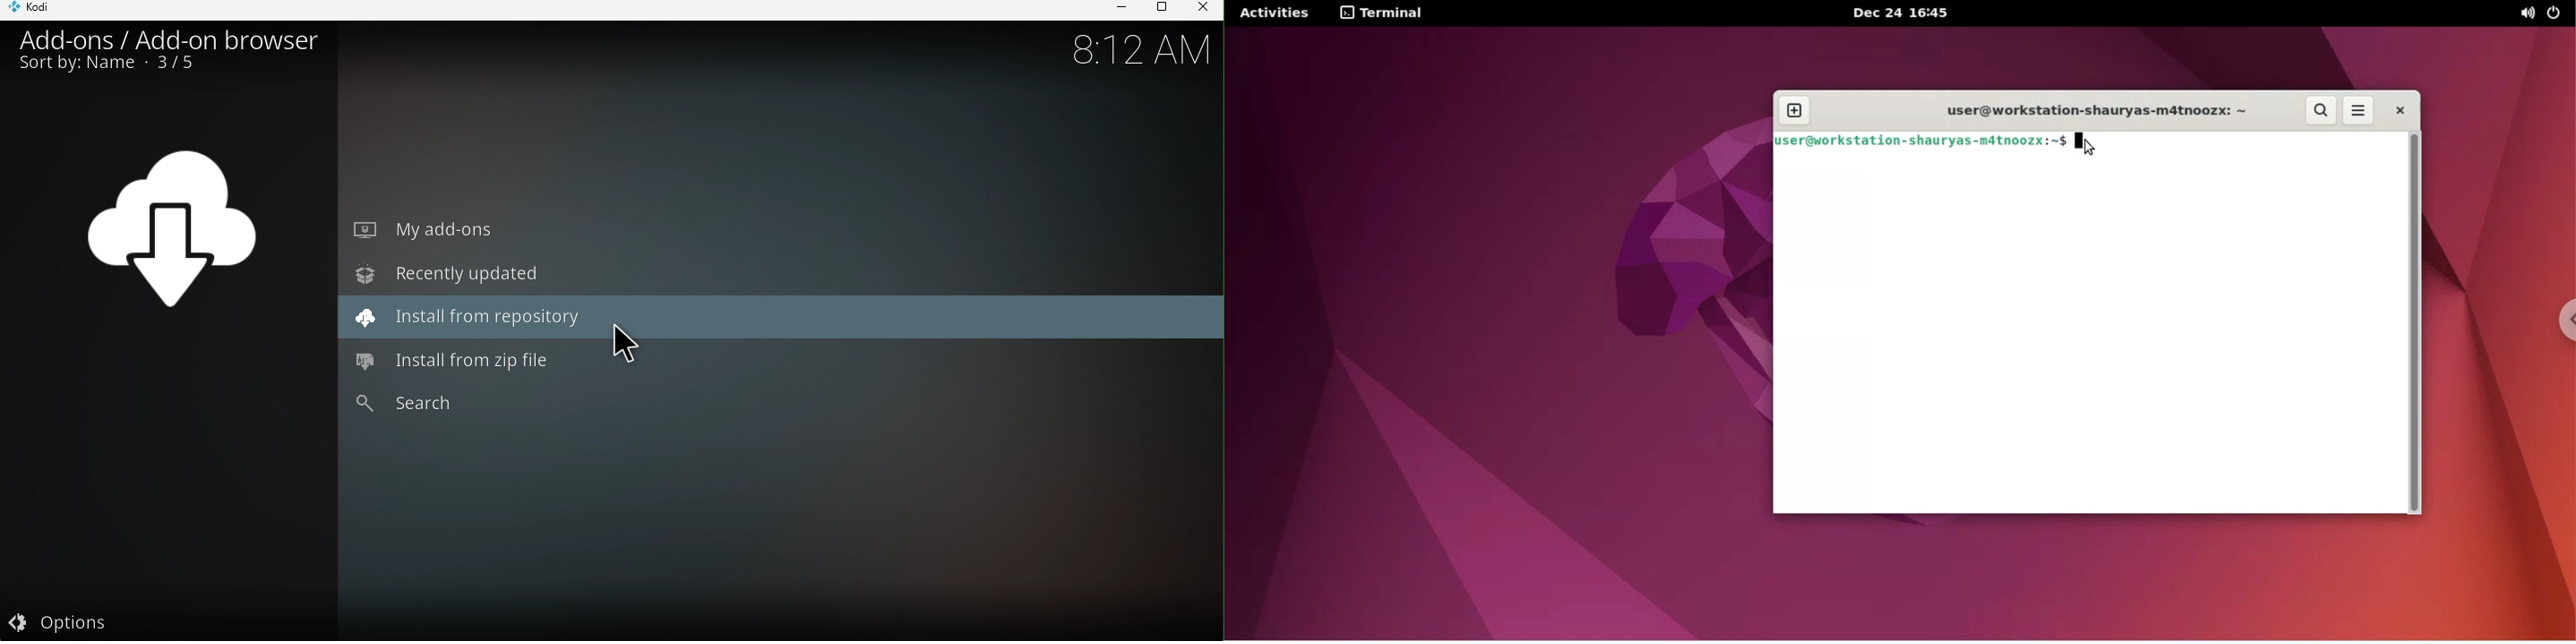  Describe the element at coordinates (167, 57) in the screenshot. I see `Add-ons/Add-on browser` at that location.